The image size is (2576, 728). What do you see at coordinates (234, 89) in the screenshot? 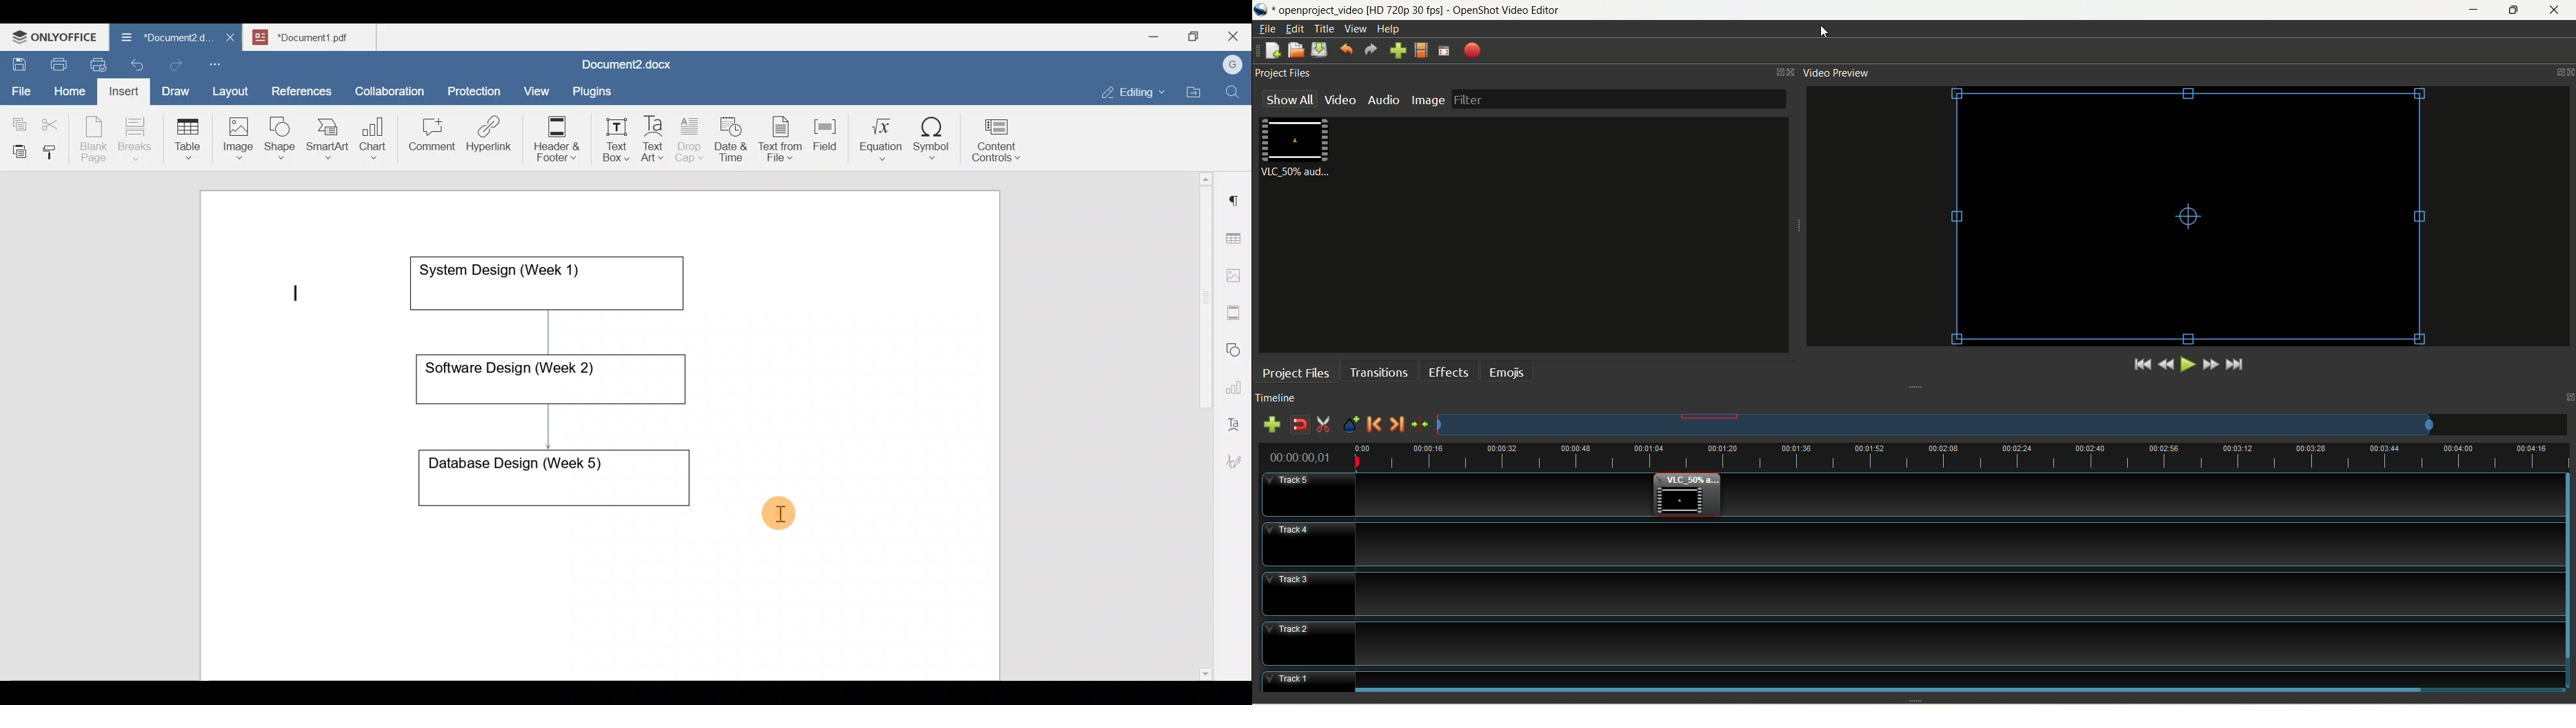
I see `Layout` at bounding box center [234, 89].